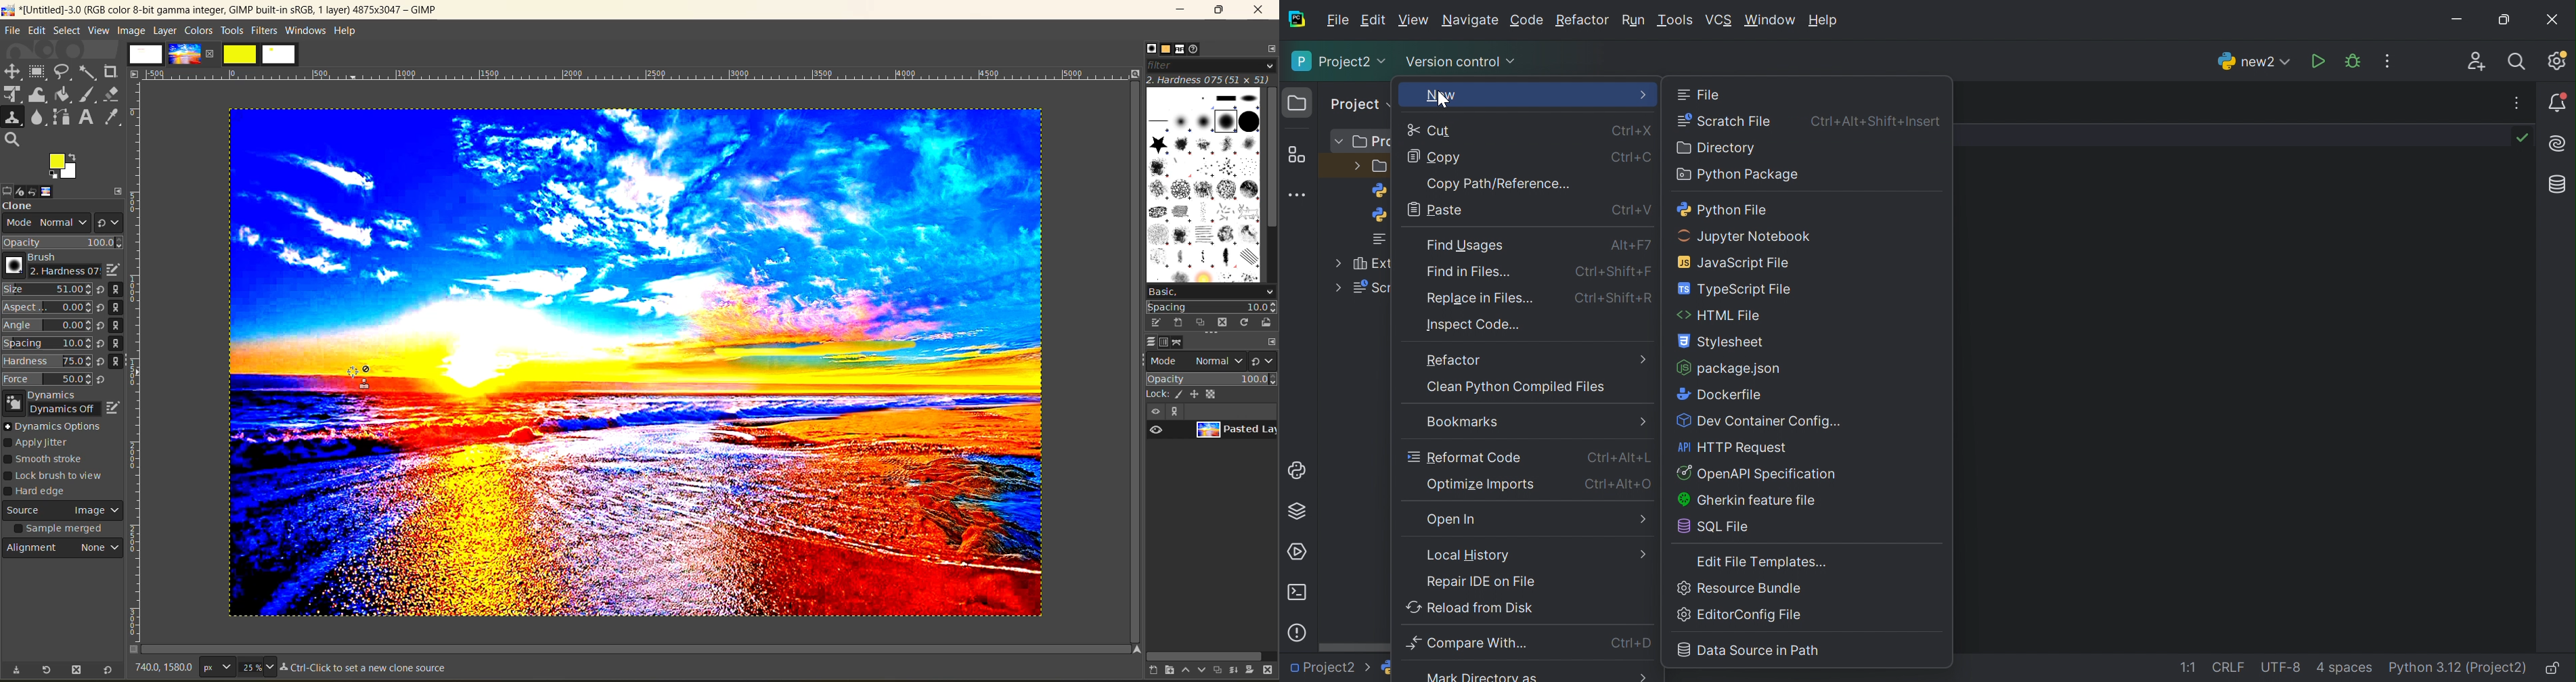 Image resolution: width=2576 pixels, height=700 pixels. I want to click on Code with me, so click(2477, 62).